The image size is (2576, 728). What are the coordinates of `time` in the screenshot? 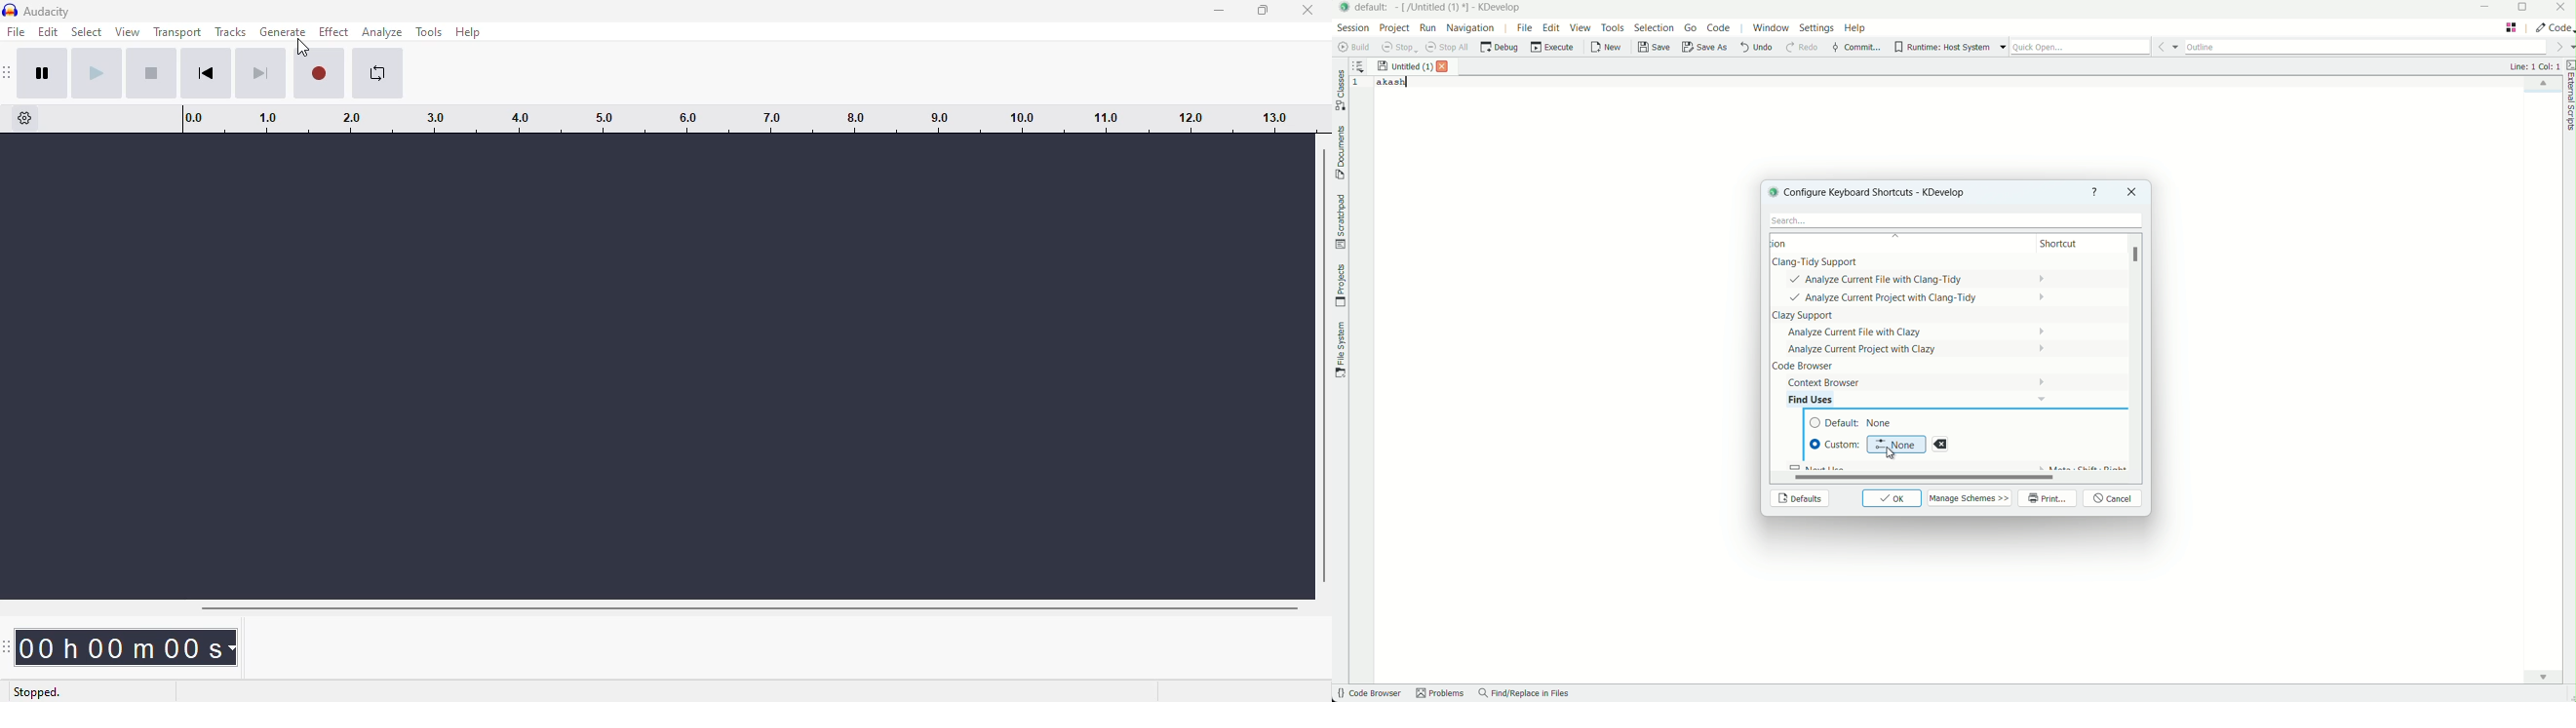 It's located at (127, 647).